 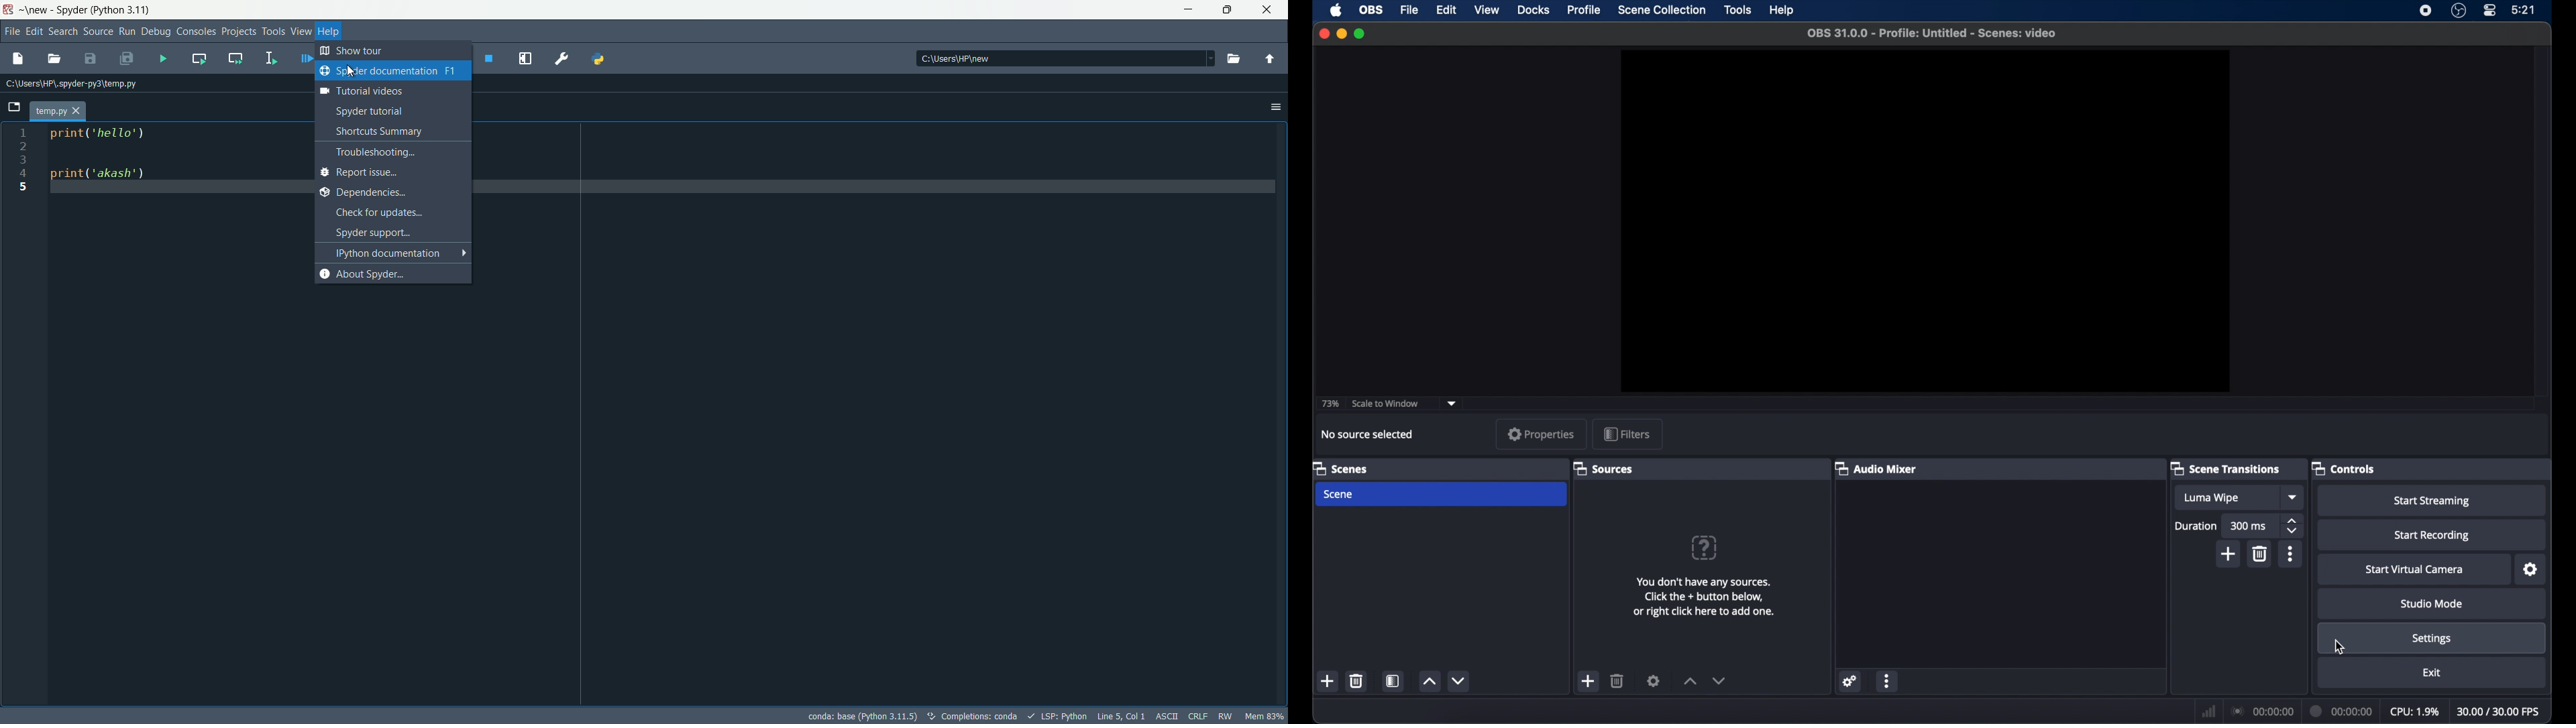 What do you see at coordinates (37, 11) in the screenshot?
I see `new` at bounding box center [37, 11].